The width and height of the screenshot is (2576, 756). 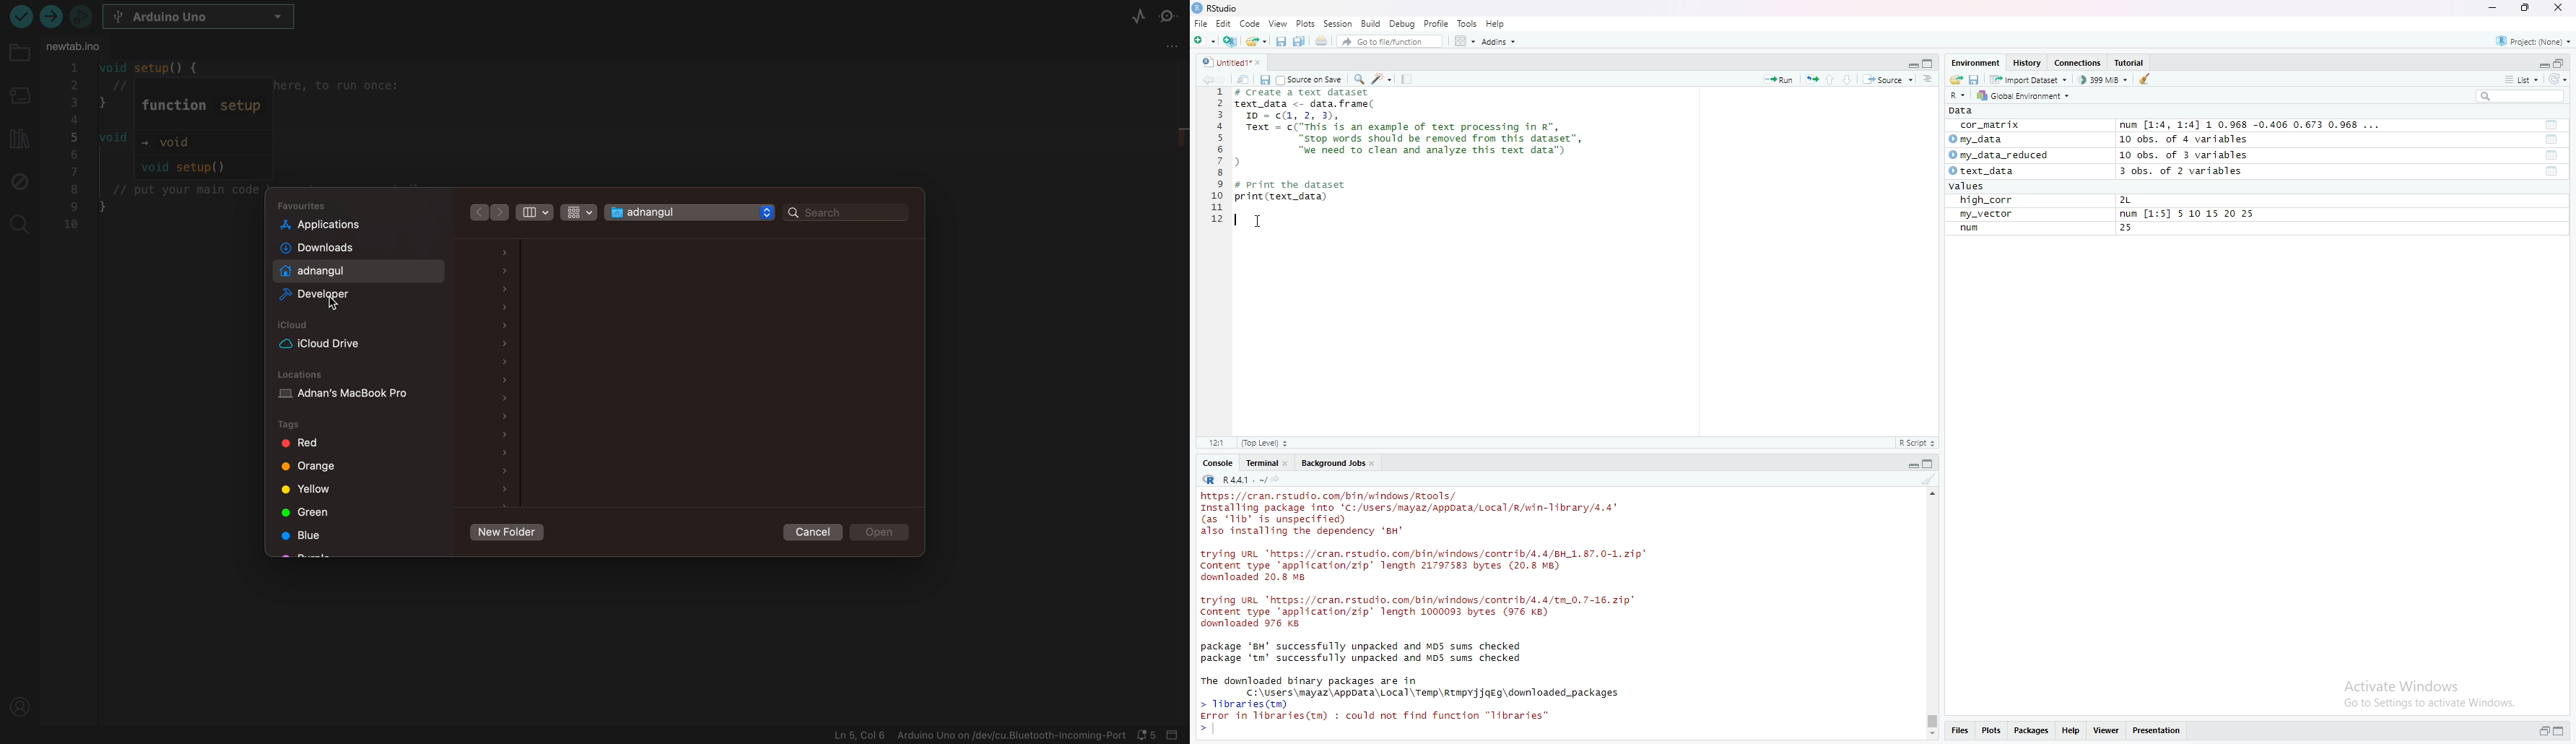 I want to click on 25, so click(x=2127, y=229).